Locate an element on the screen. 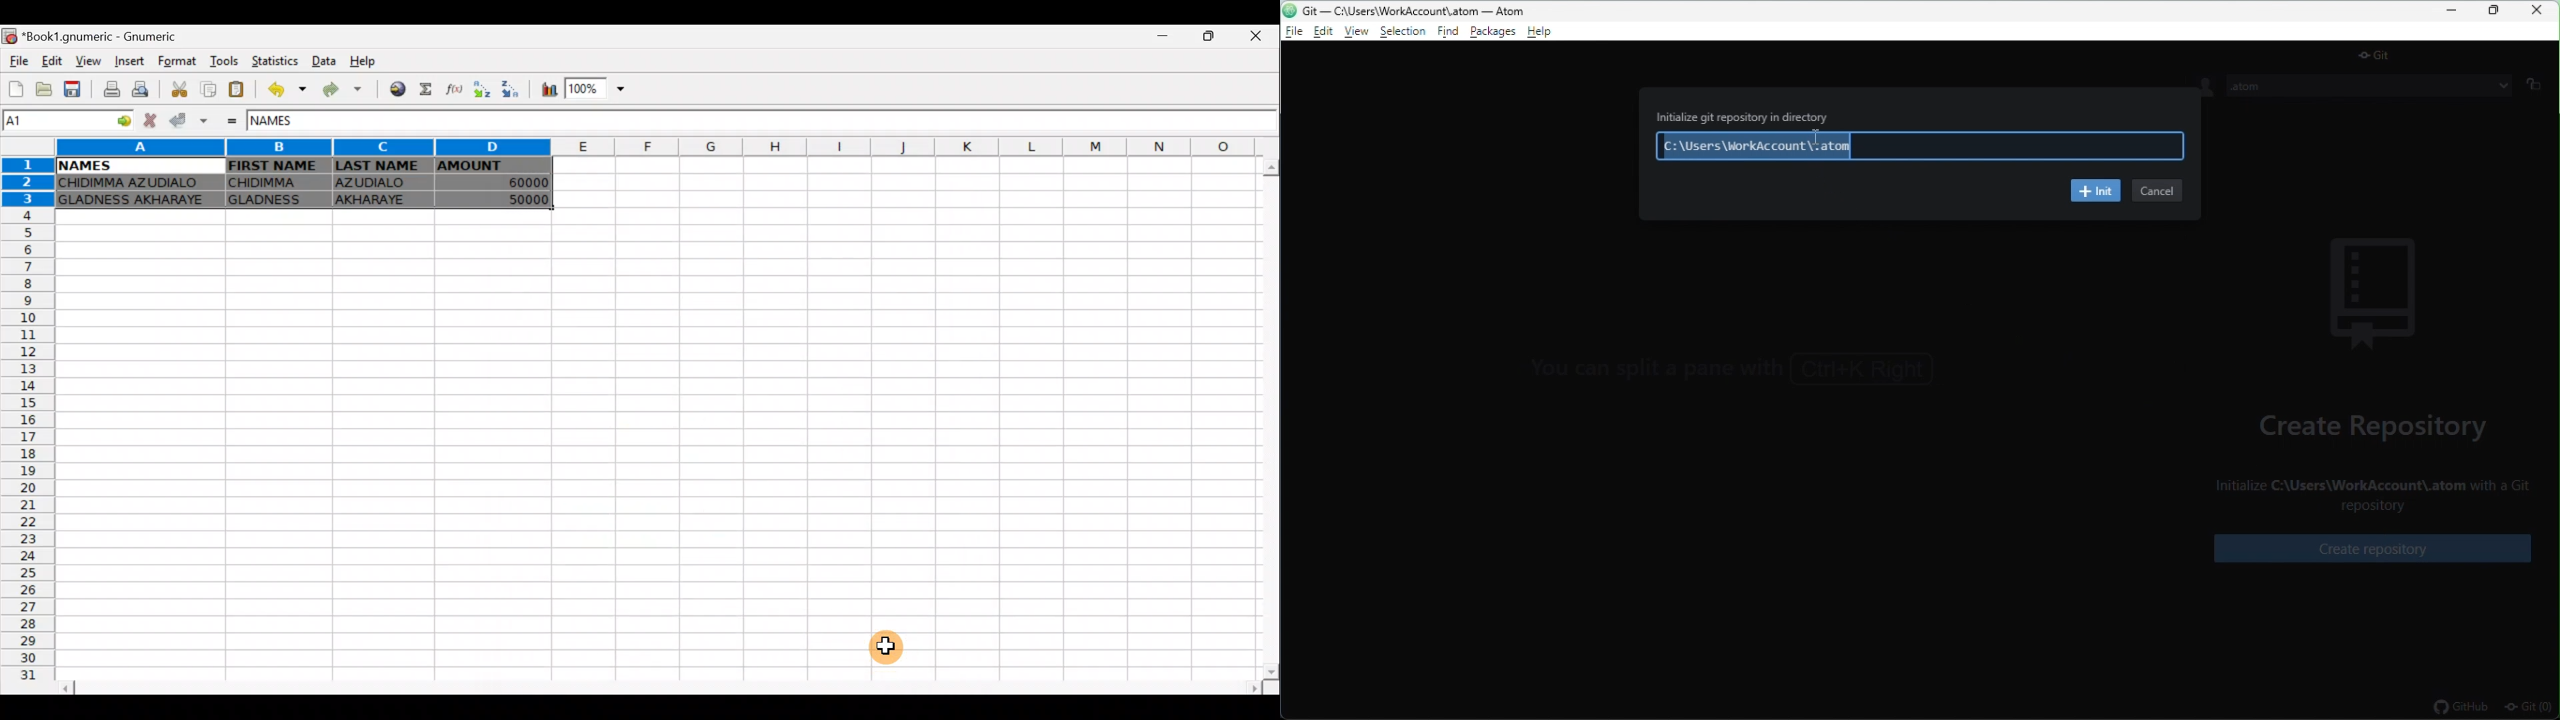 The image size is (2576, 728). Close is located at coordinates (1261, 36).